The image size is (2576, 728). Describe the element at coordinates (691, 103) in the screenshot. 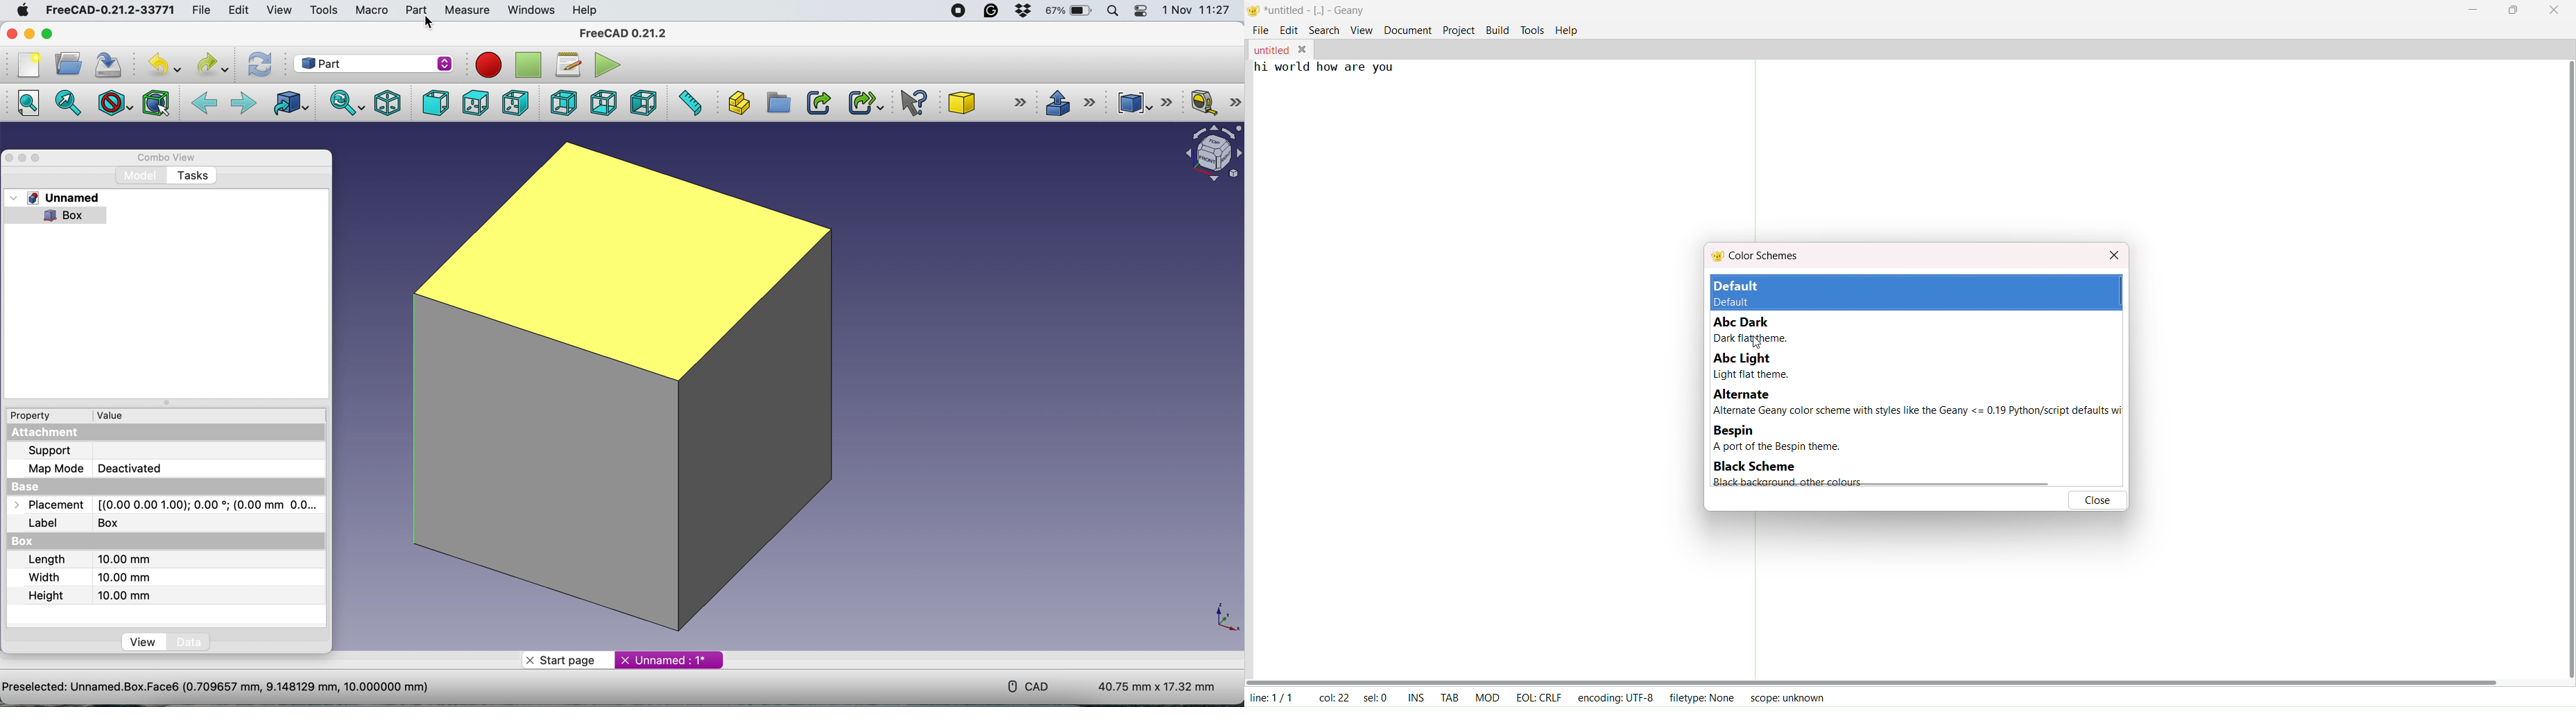

I see `measure distance` at that location.